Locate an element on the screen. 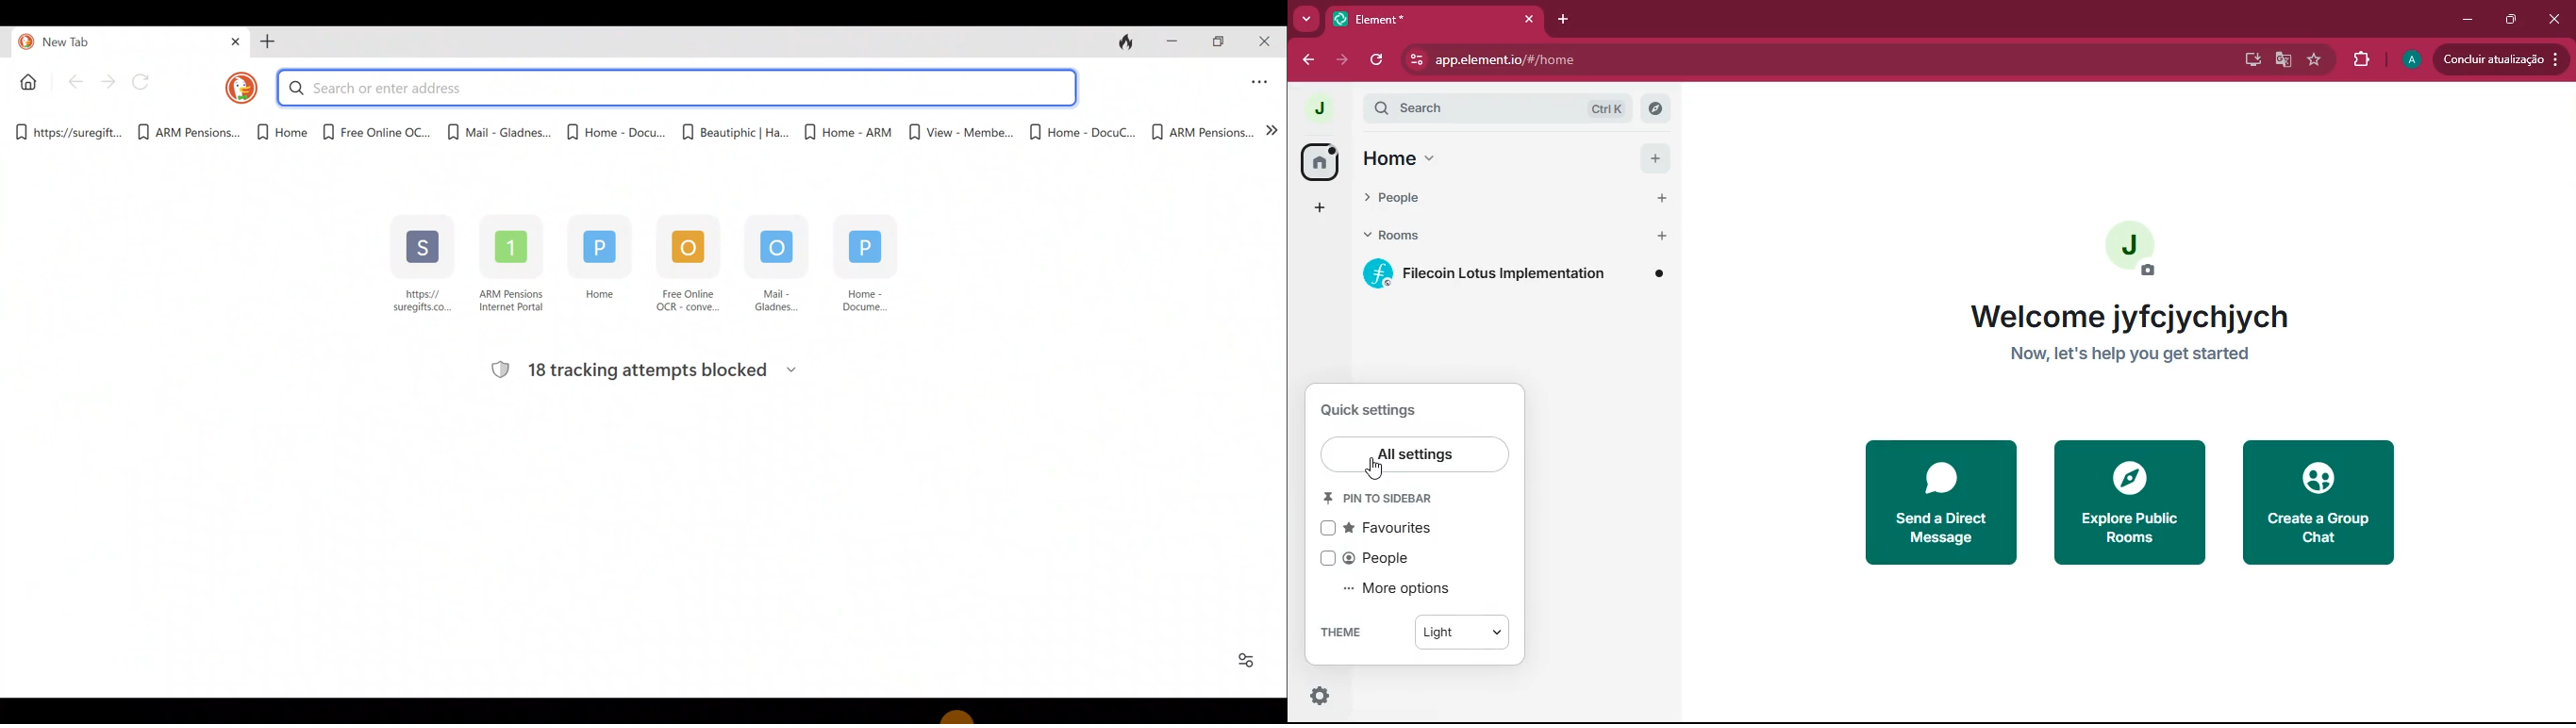 This screenshot has height=728, width=2576. Home -
Docume... is located at coordinates (873, 272).